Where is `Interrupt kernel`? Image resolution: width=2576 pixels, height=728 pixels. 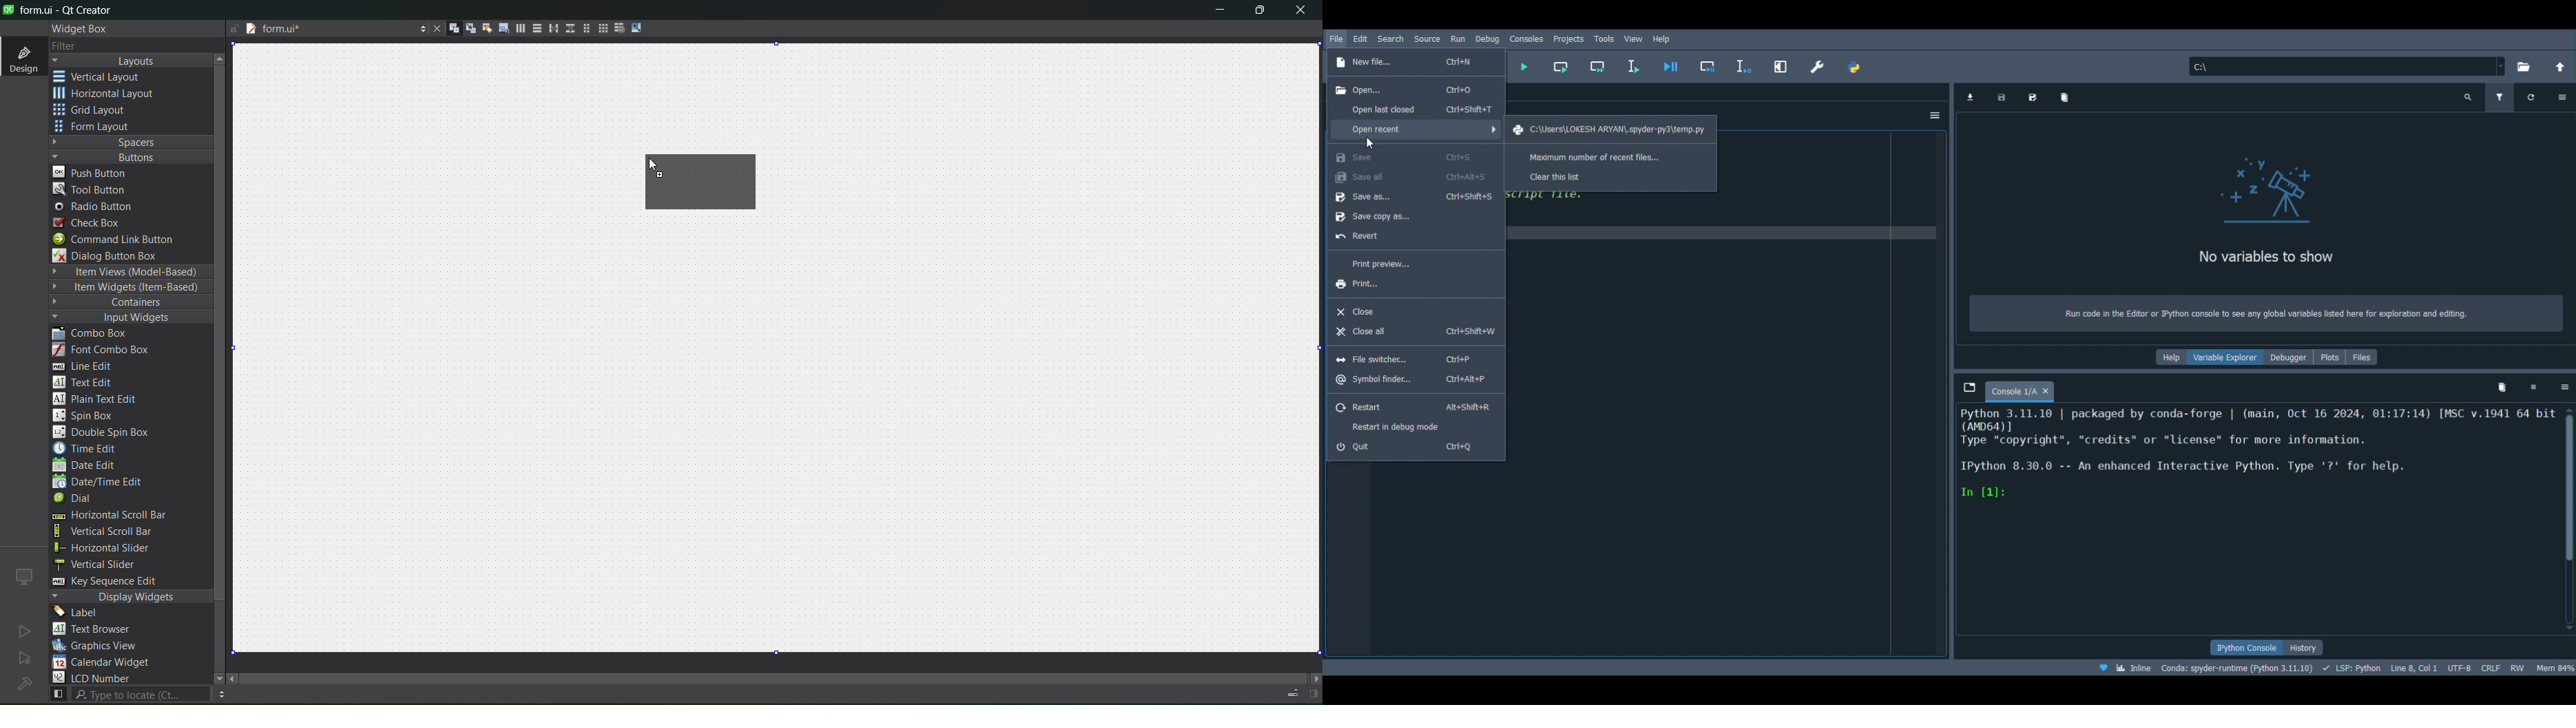 Interrupt kernel is located at coordinates (2531, 386).